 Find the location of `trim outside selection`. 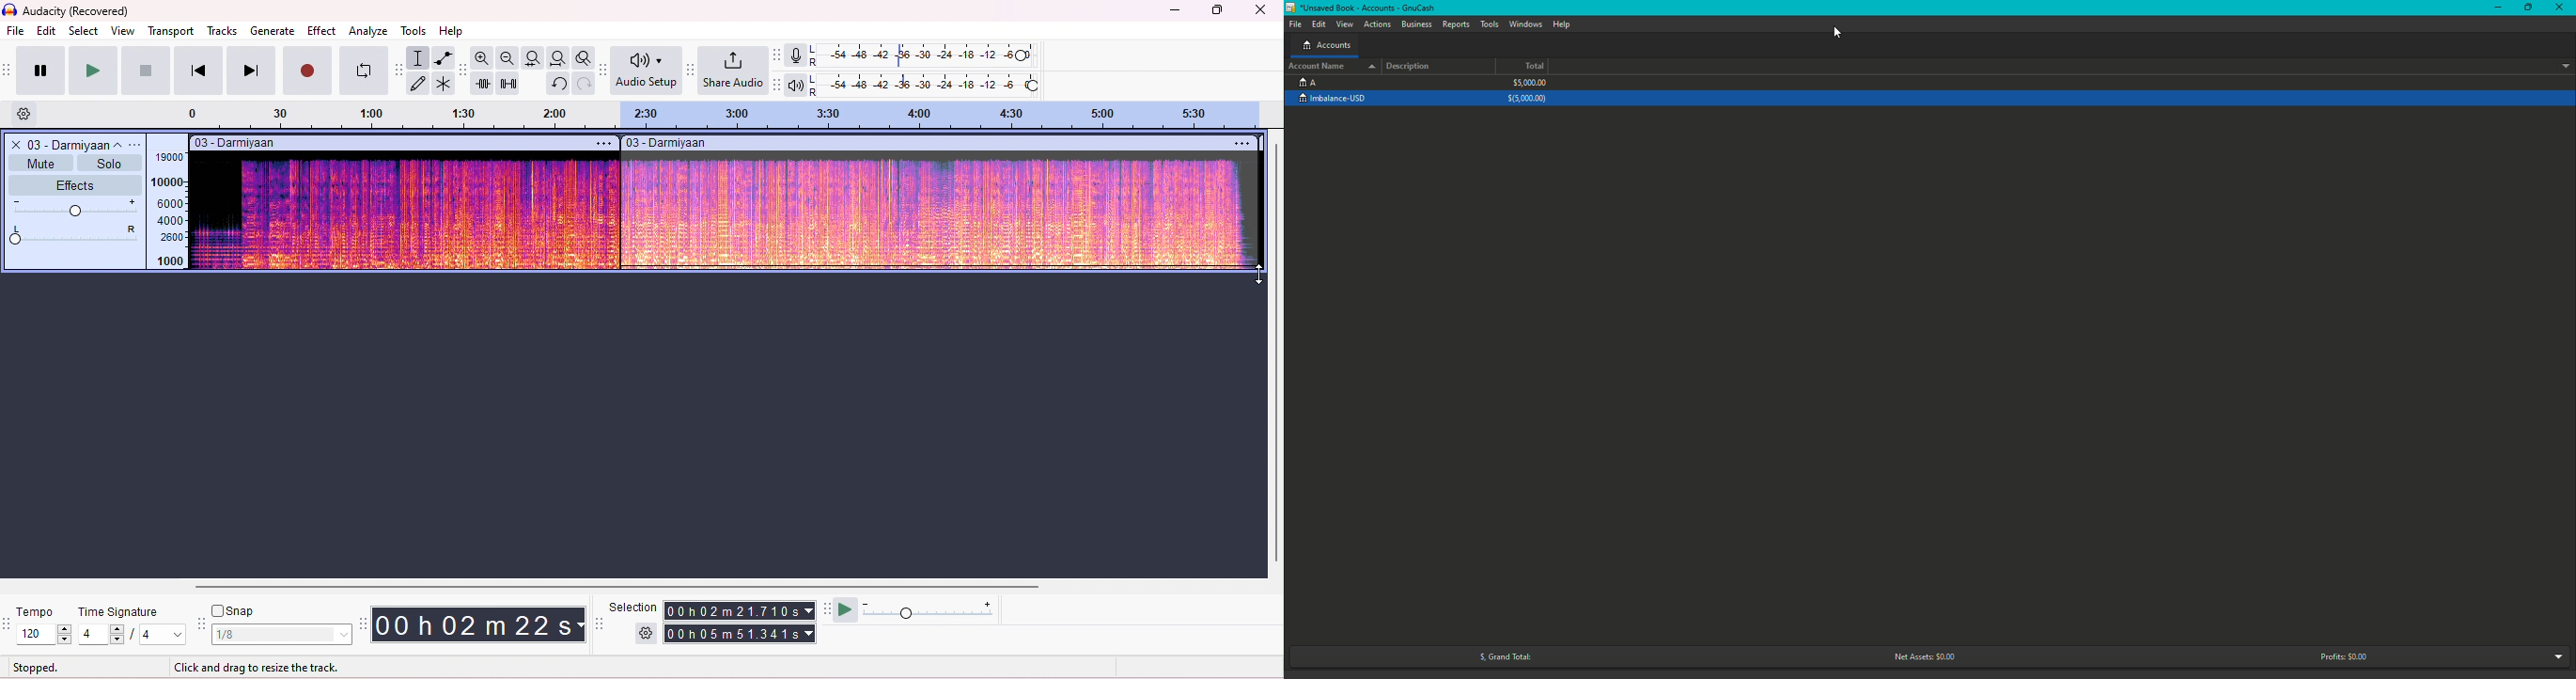

trim outside selection is located at coordinates (483, 84).